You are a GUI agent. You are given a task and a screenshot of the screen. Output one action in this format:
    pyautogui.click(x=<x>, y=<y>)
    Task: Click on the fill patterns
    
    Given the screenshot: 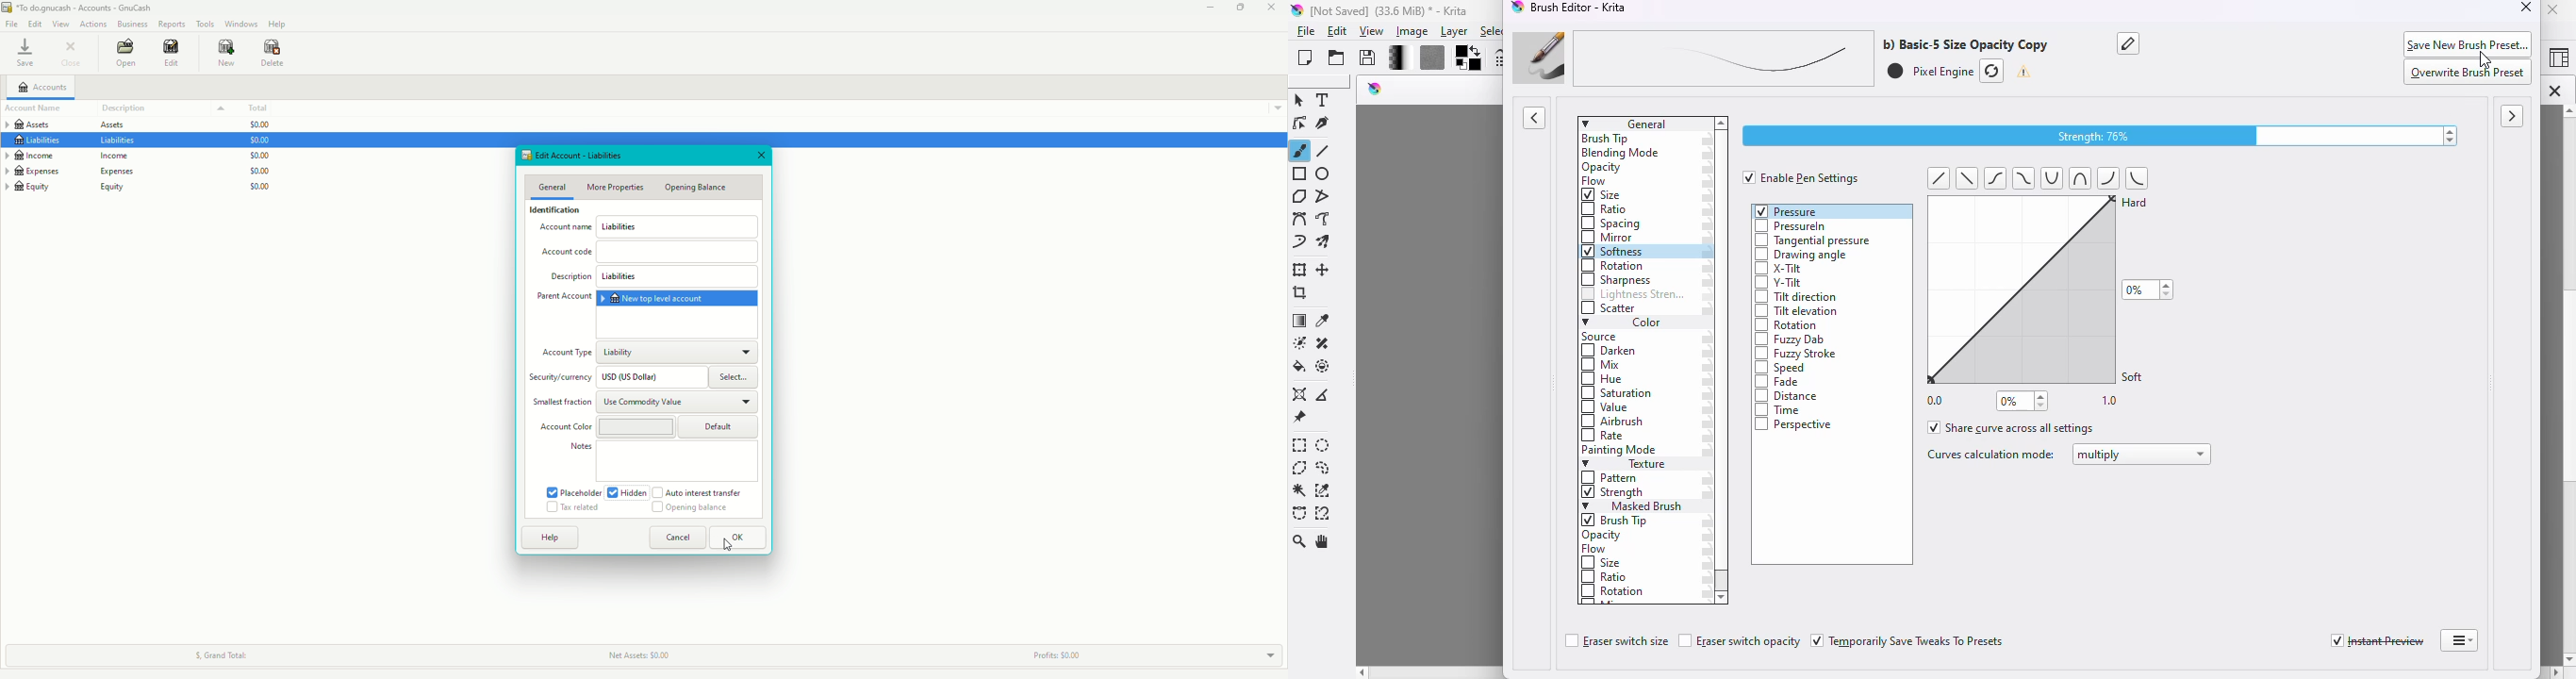 What is the action you would take?
    pyautogui.click(x=1428, y=58)
    